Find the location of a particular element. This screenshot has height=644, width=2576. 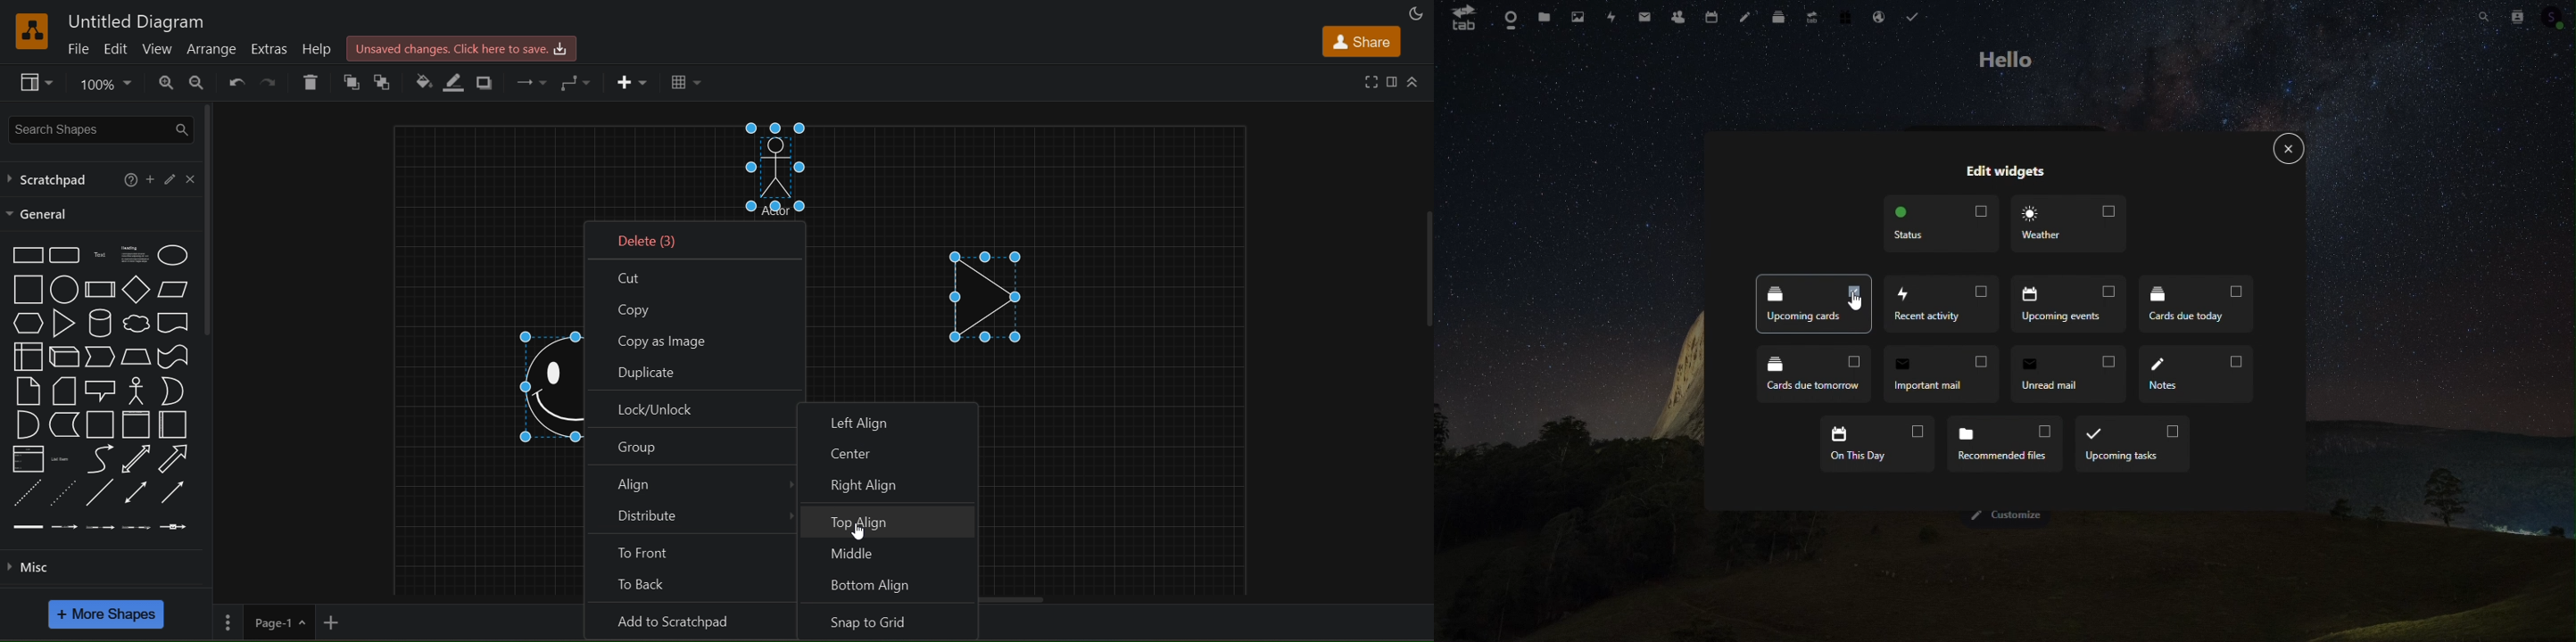

to front is located at coordinates (695, 552).